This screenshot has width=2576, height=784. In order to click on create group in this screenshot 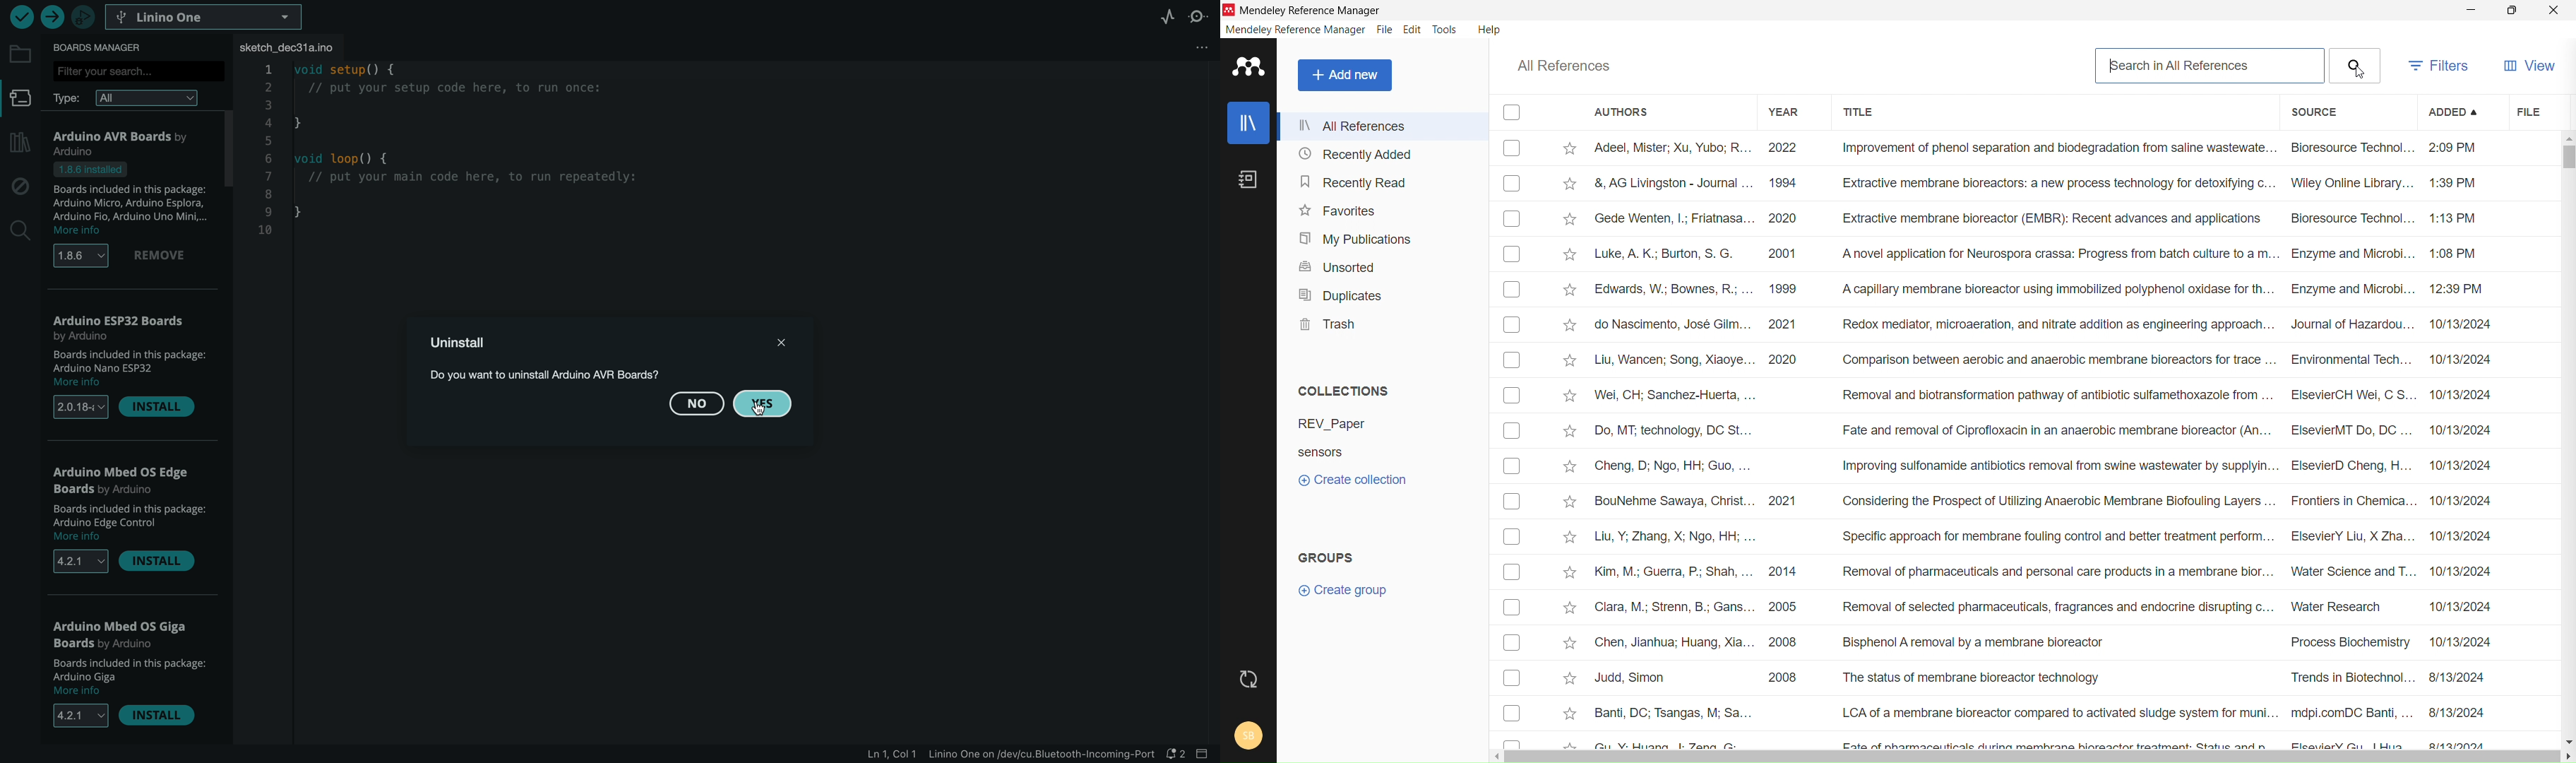, I will do `click(1383, 589)`.